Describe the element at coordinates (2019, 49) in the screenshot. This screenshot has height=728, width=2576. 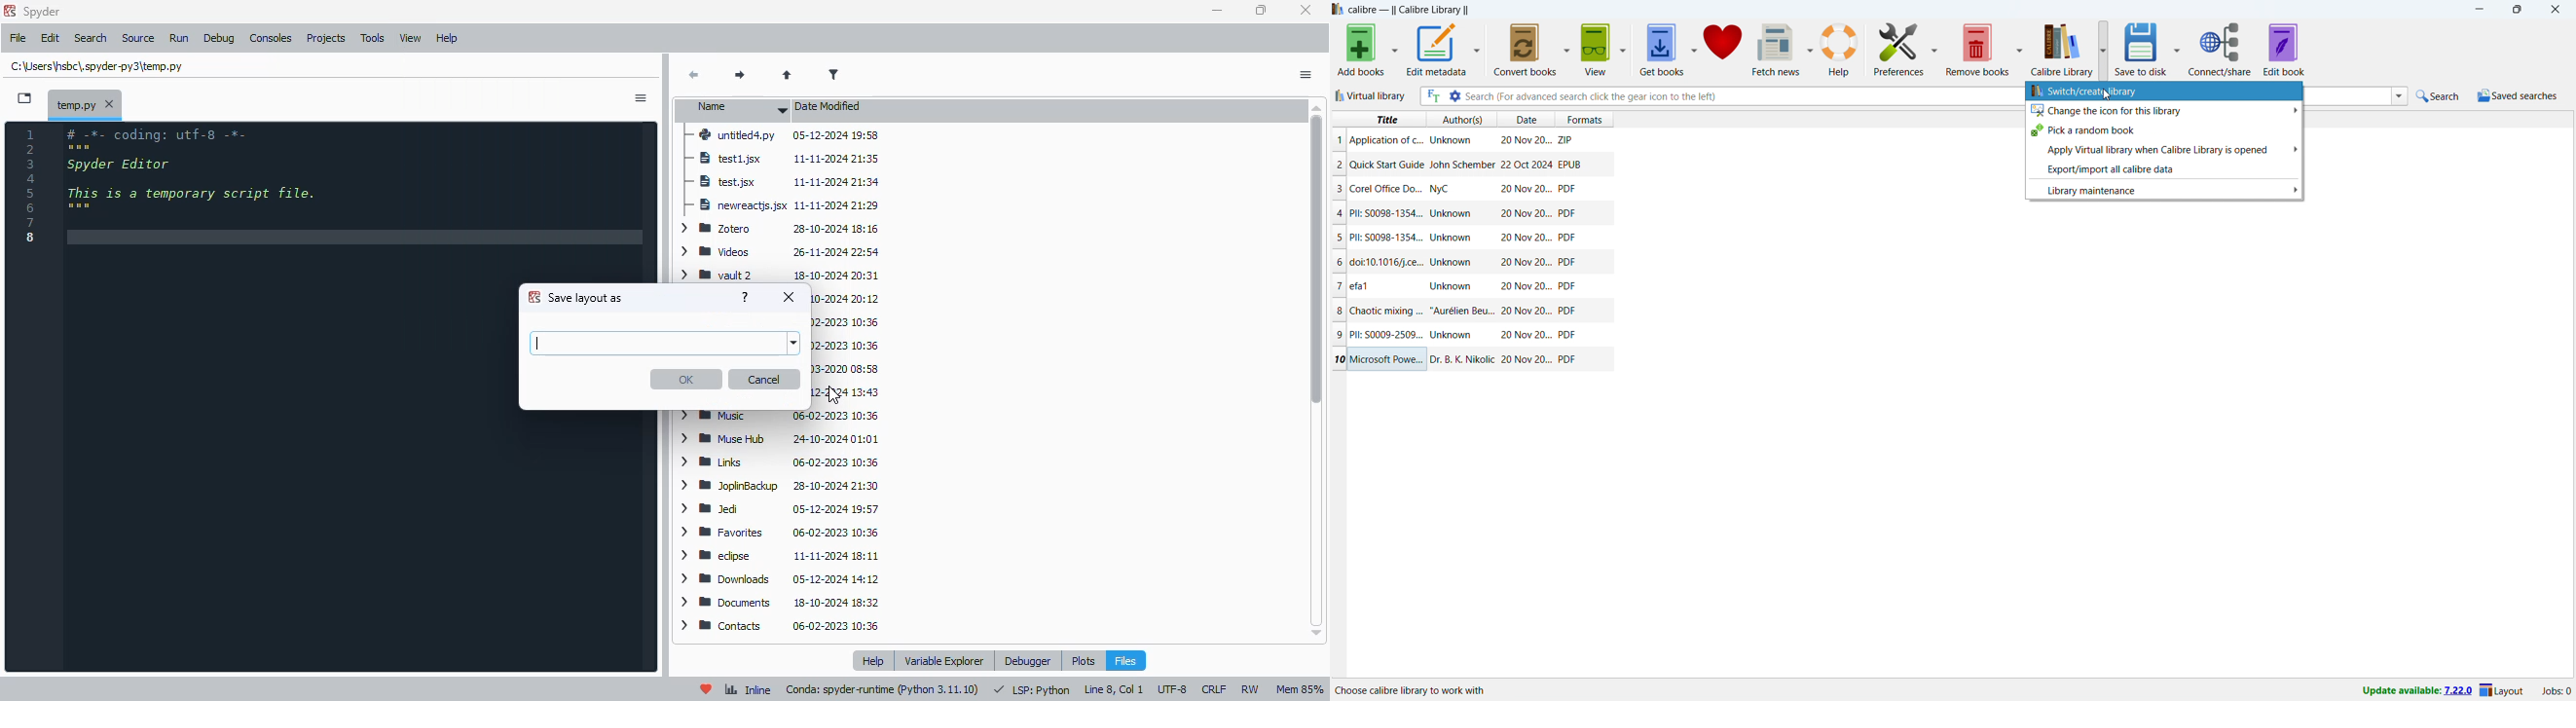
I see `remove books options` at that location.